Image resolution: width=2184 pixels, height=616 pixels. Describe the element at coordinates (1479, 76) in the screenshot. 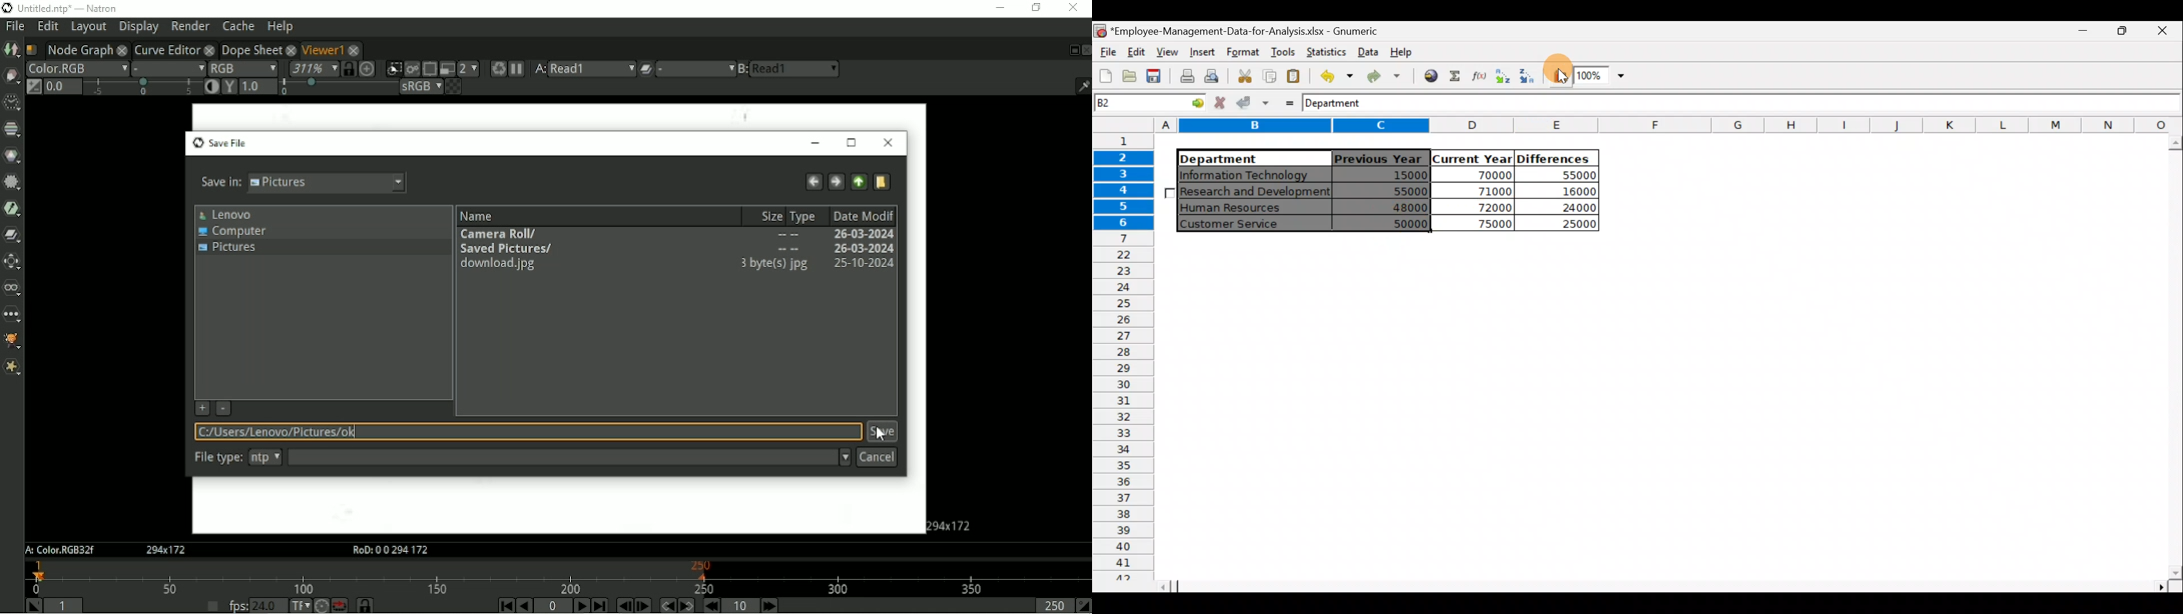

I see `Edit a function in the current cell` at that location.